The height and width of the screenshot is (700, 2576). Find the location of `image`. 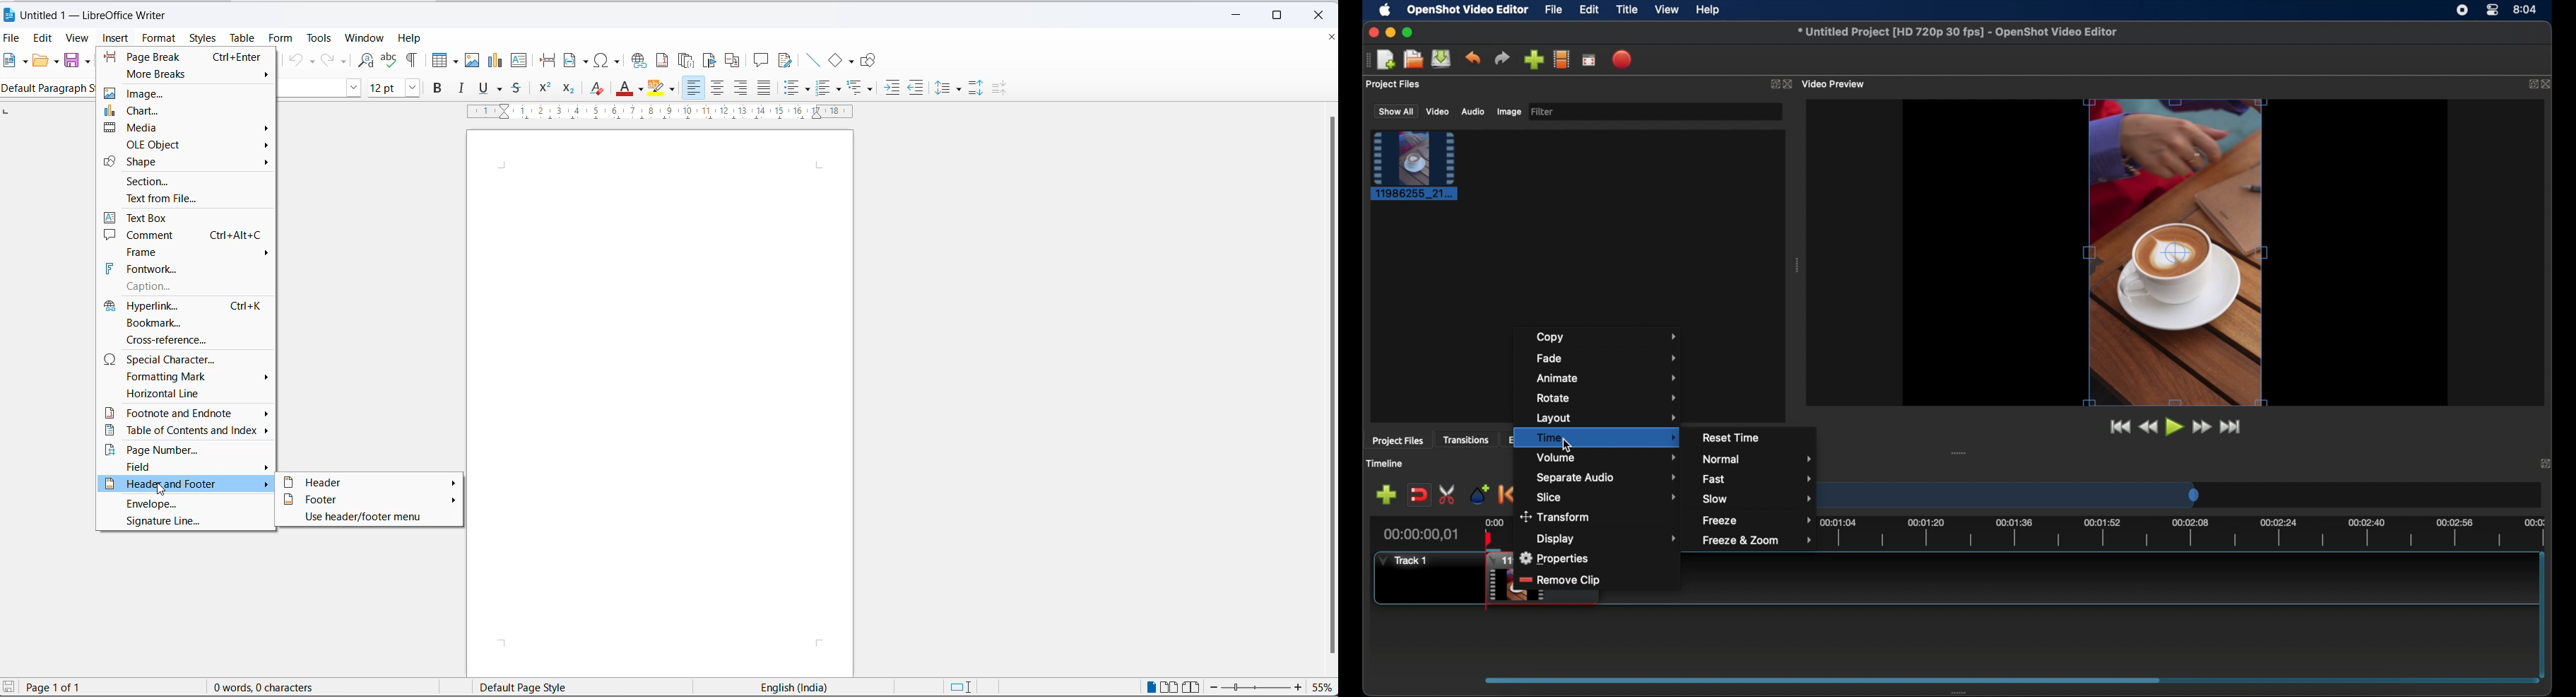

image is located at coordinates (1508, 112).